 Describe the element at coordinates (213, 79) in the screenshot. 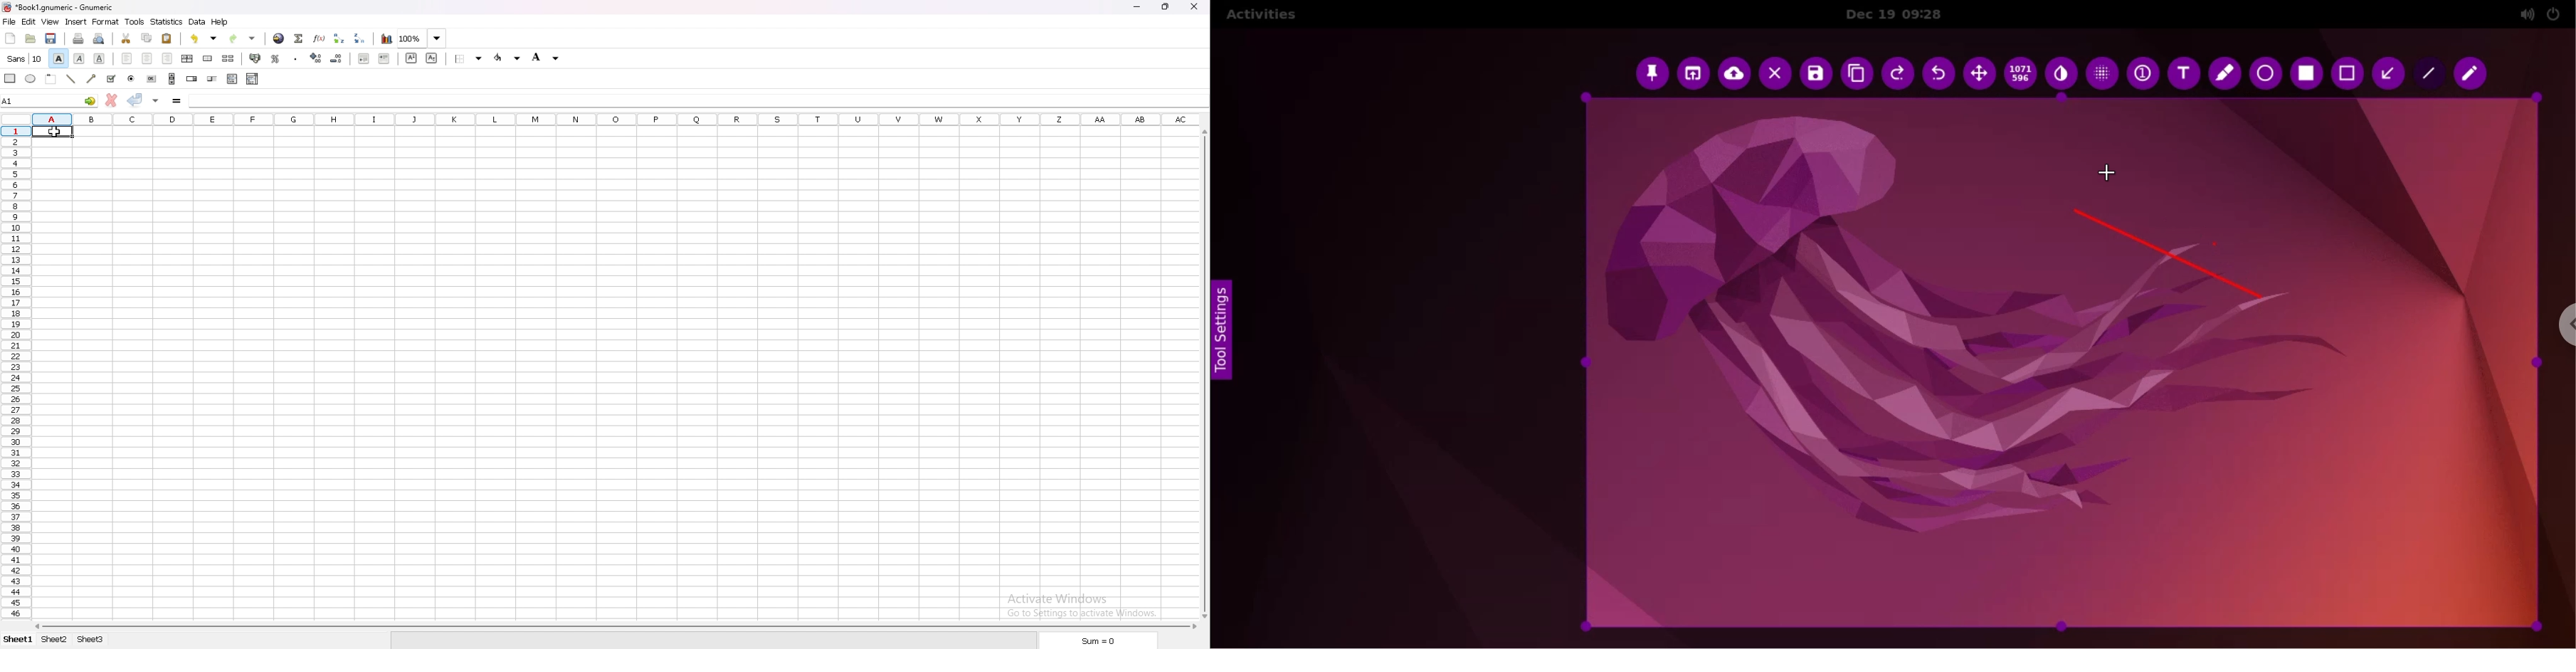

I see `slider` at that location.